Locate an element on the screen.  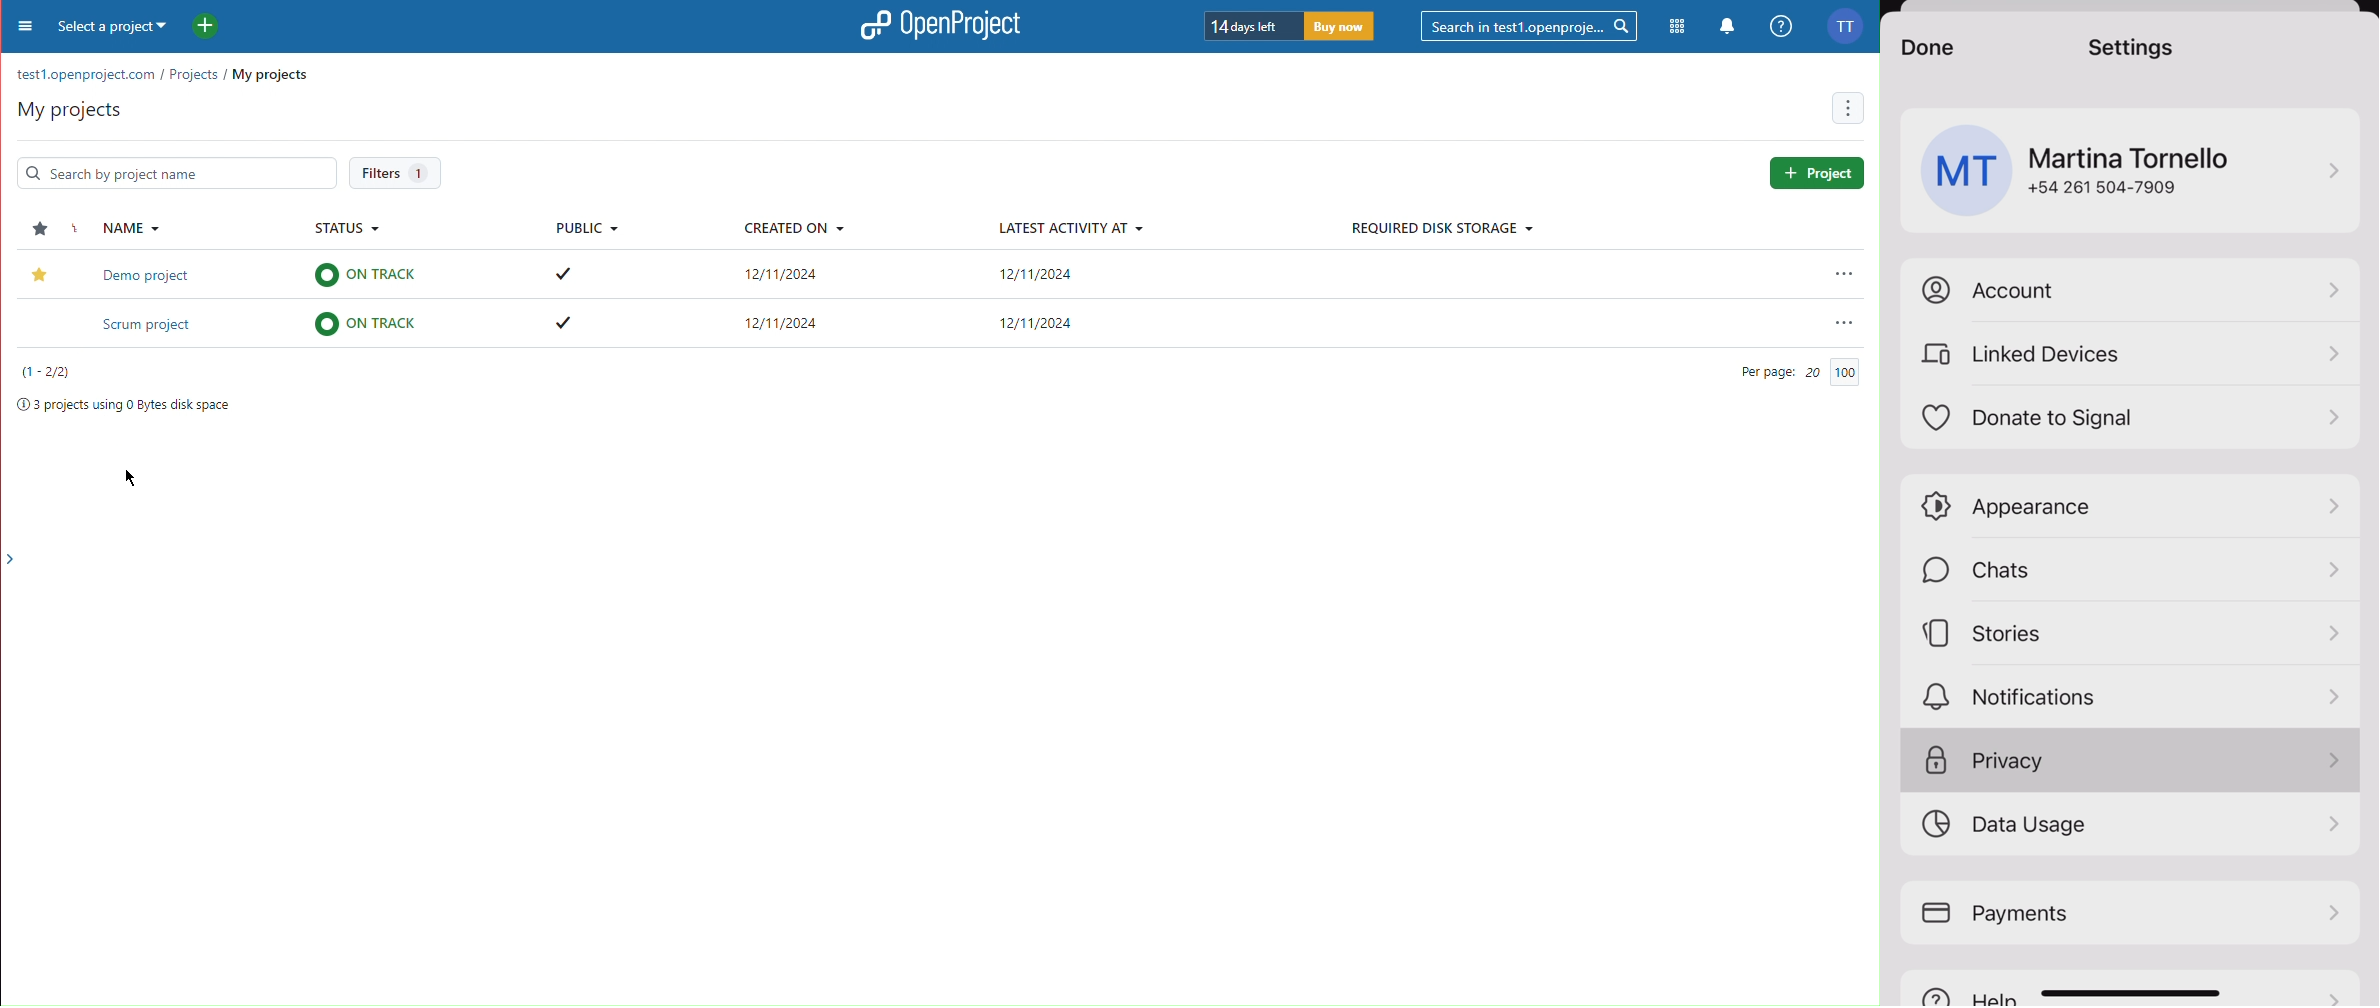
Created On is located at coordinates (792, 231).